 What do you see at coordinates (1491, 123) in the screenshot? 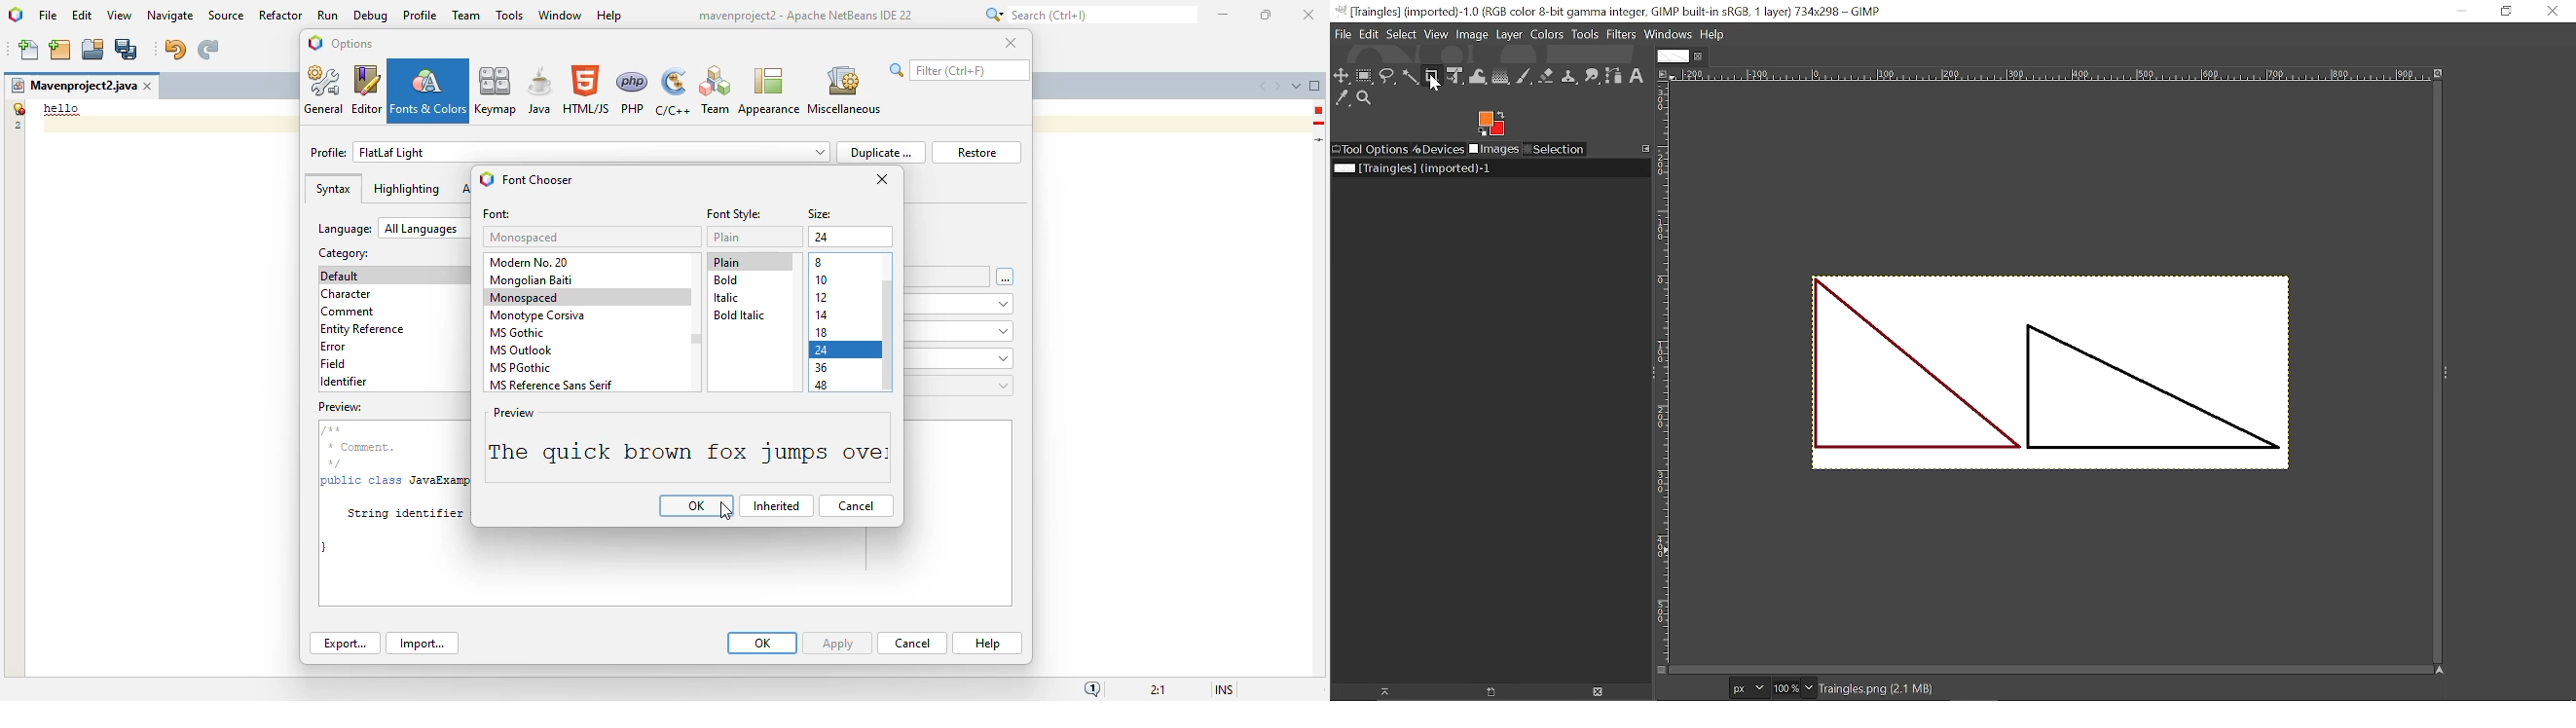
I see `The active foreground color` at bounding box center [1491, 123].